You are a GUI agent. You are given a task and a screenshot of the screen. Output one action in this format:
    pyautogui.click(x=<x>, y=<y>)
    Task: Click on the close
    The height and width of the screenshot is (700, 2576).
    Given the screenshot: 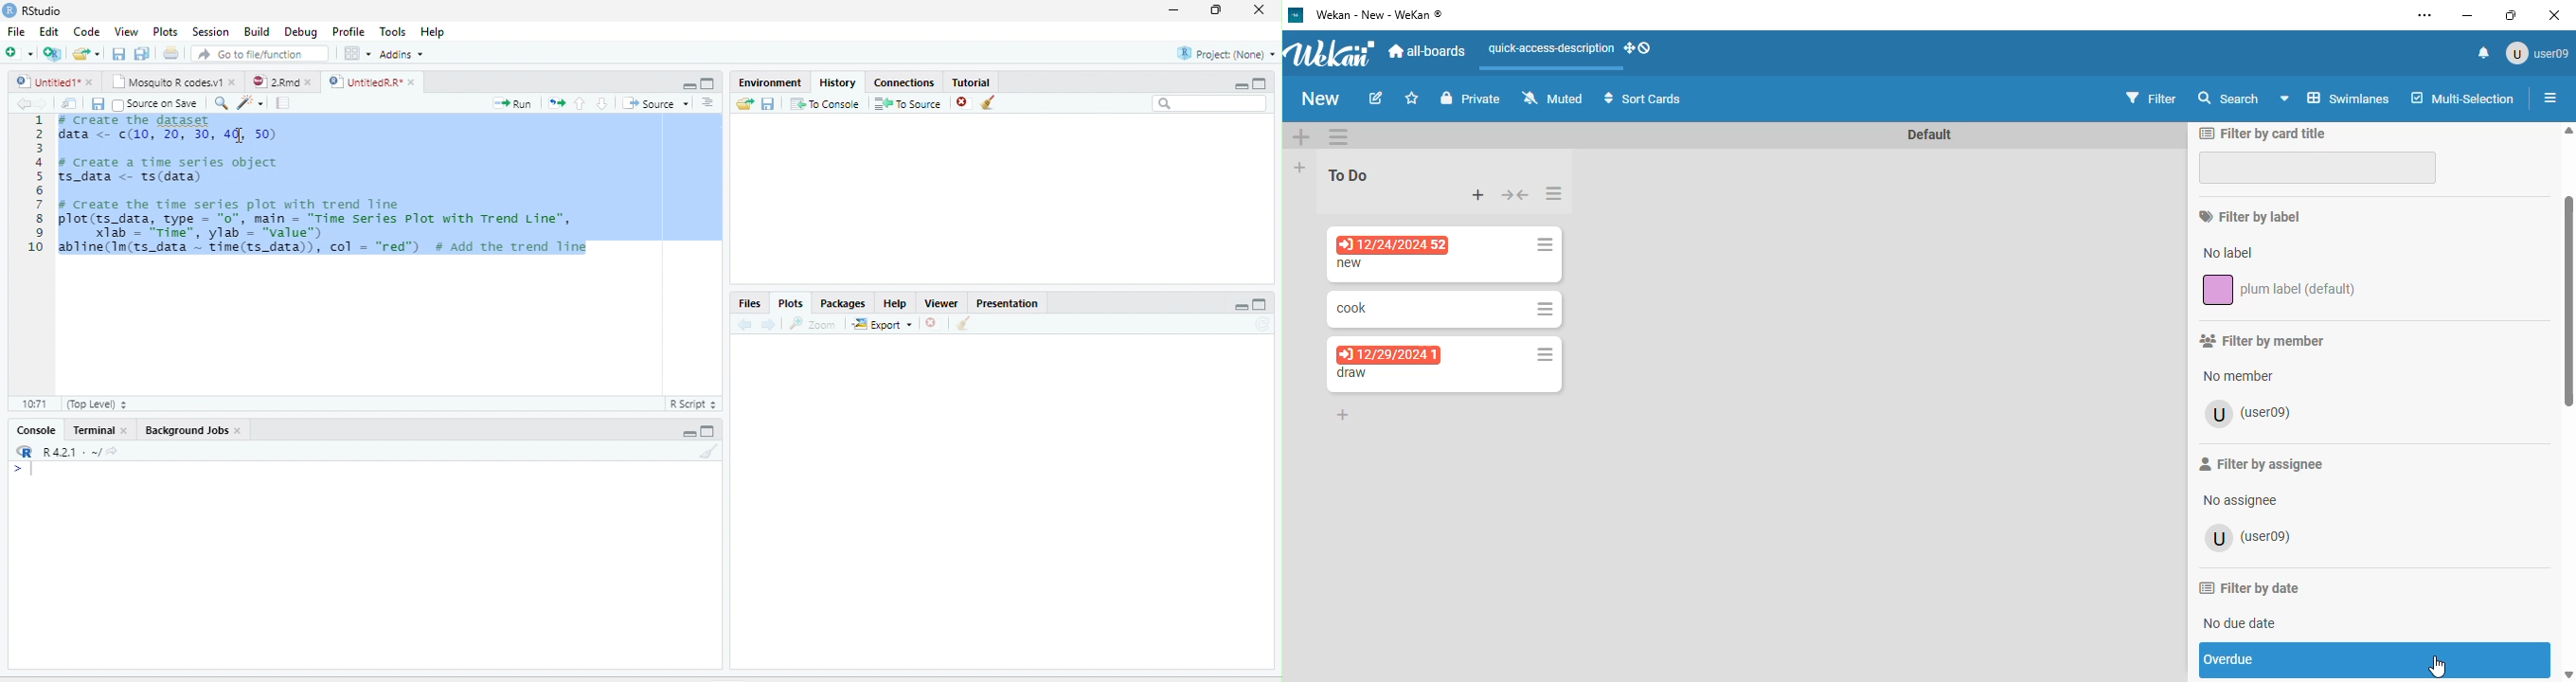 What is the action you would take?
    pyautogui.click(x=411, y=82)
    